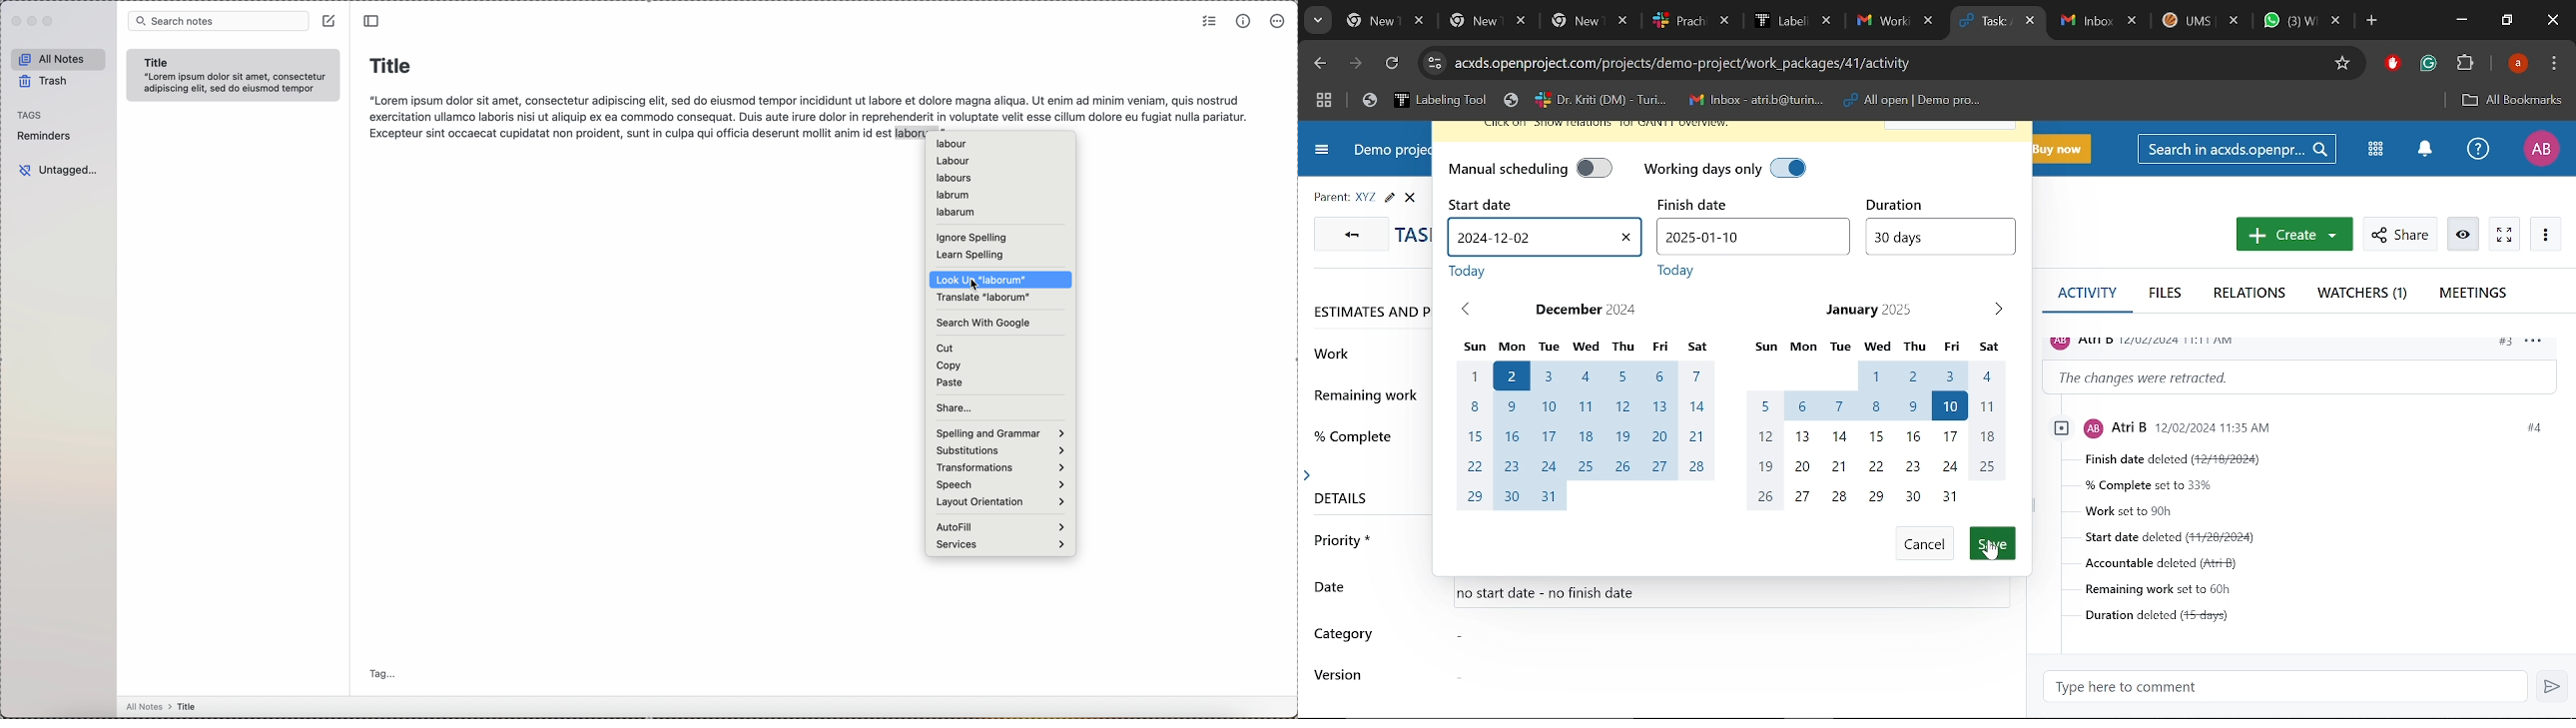  What do you see at coordinates (970, 238) in the screenshot?
I see `ignore spelling` at bounding box center [970, 238].